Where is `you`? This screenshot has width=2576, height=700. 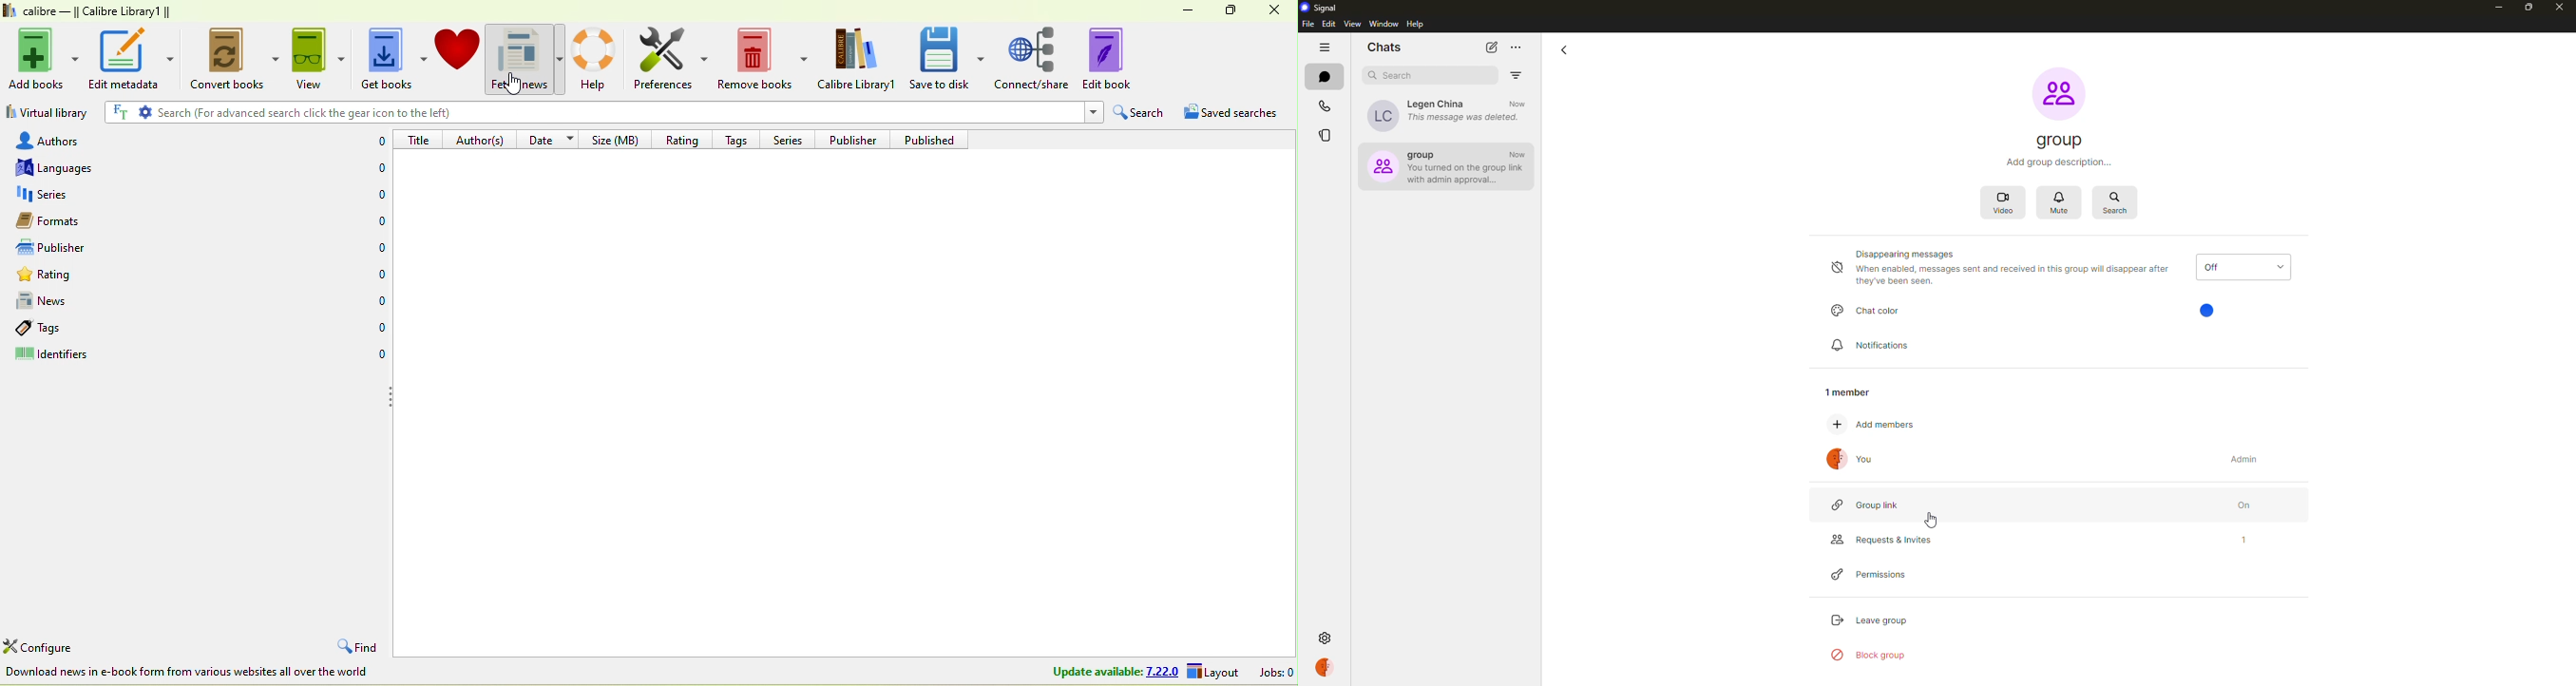
you is located at coordinates (1855, 460).